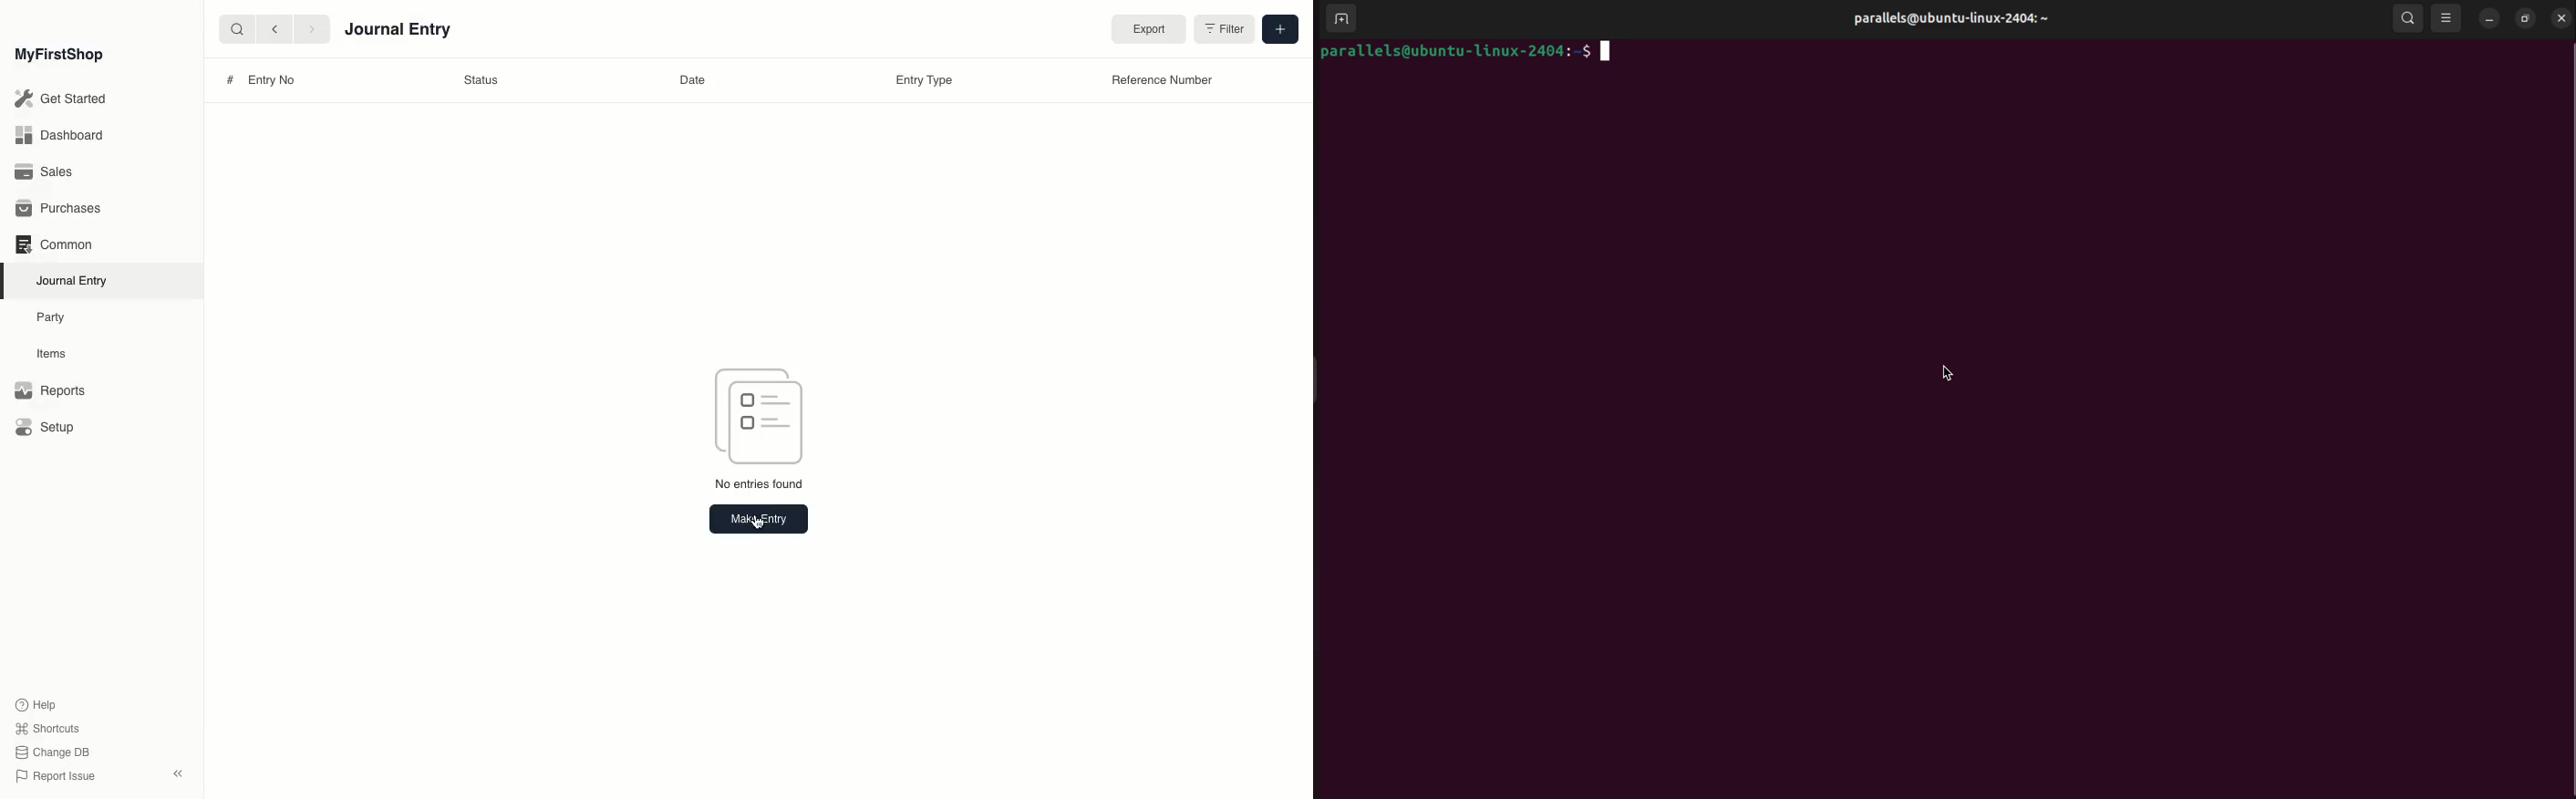  Describe the element at coordinates (47, 429) in the screenshot. I see `Setup` at that location.